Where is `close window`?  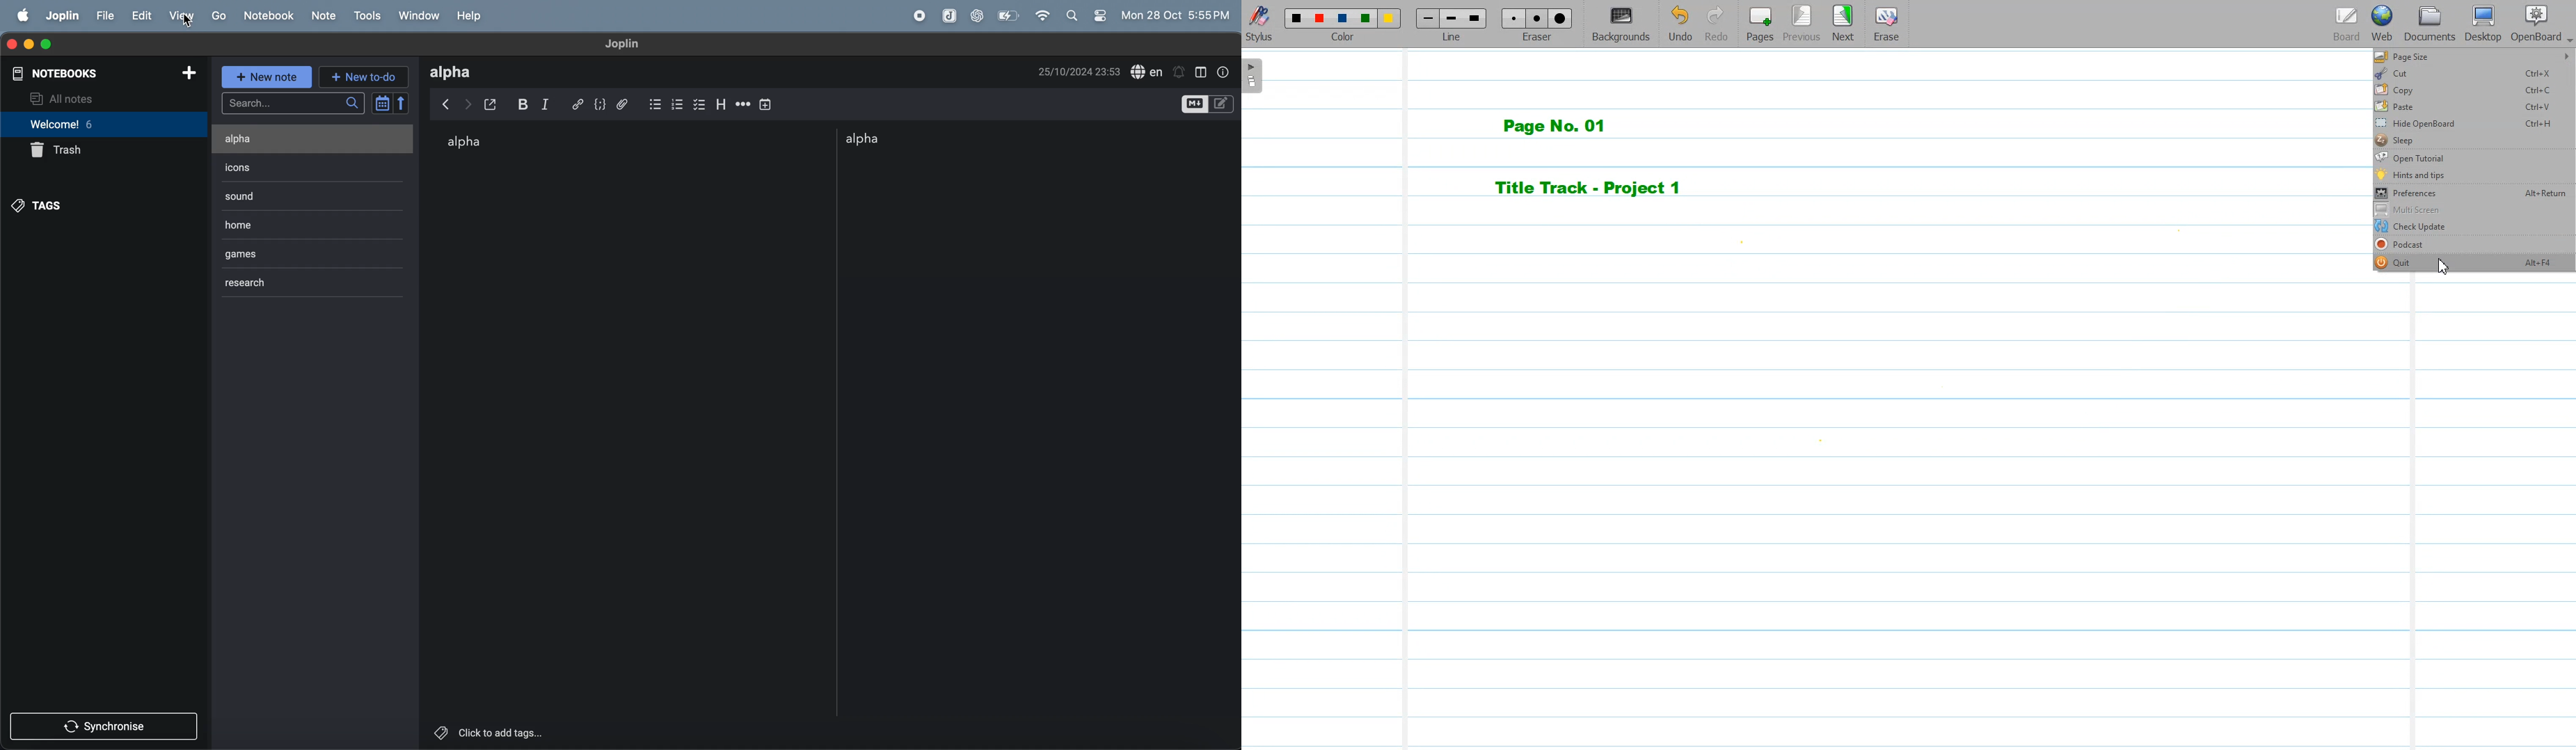
close window is located at coordinates (13, 44).